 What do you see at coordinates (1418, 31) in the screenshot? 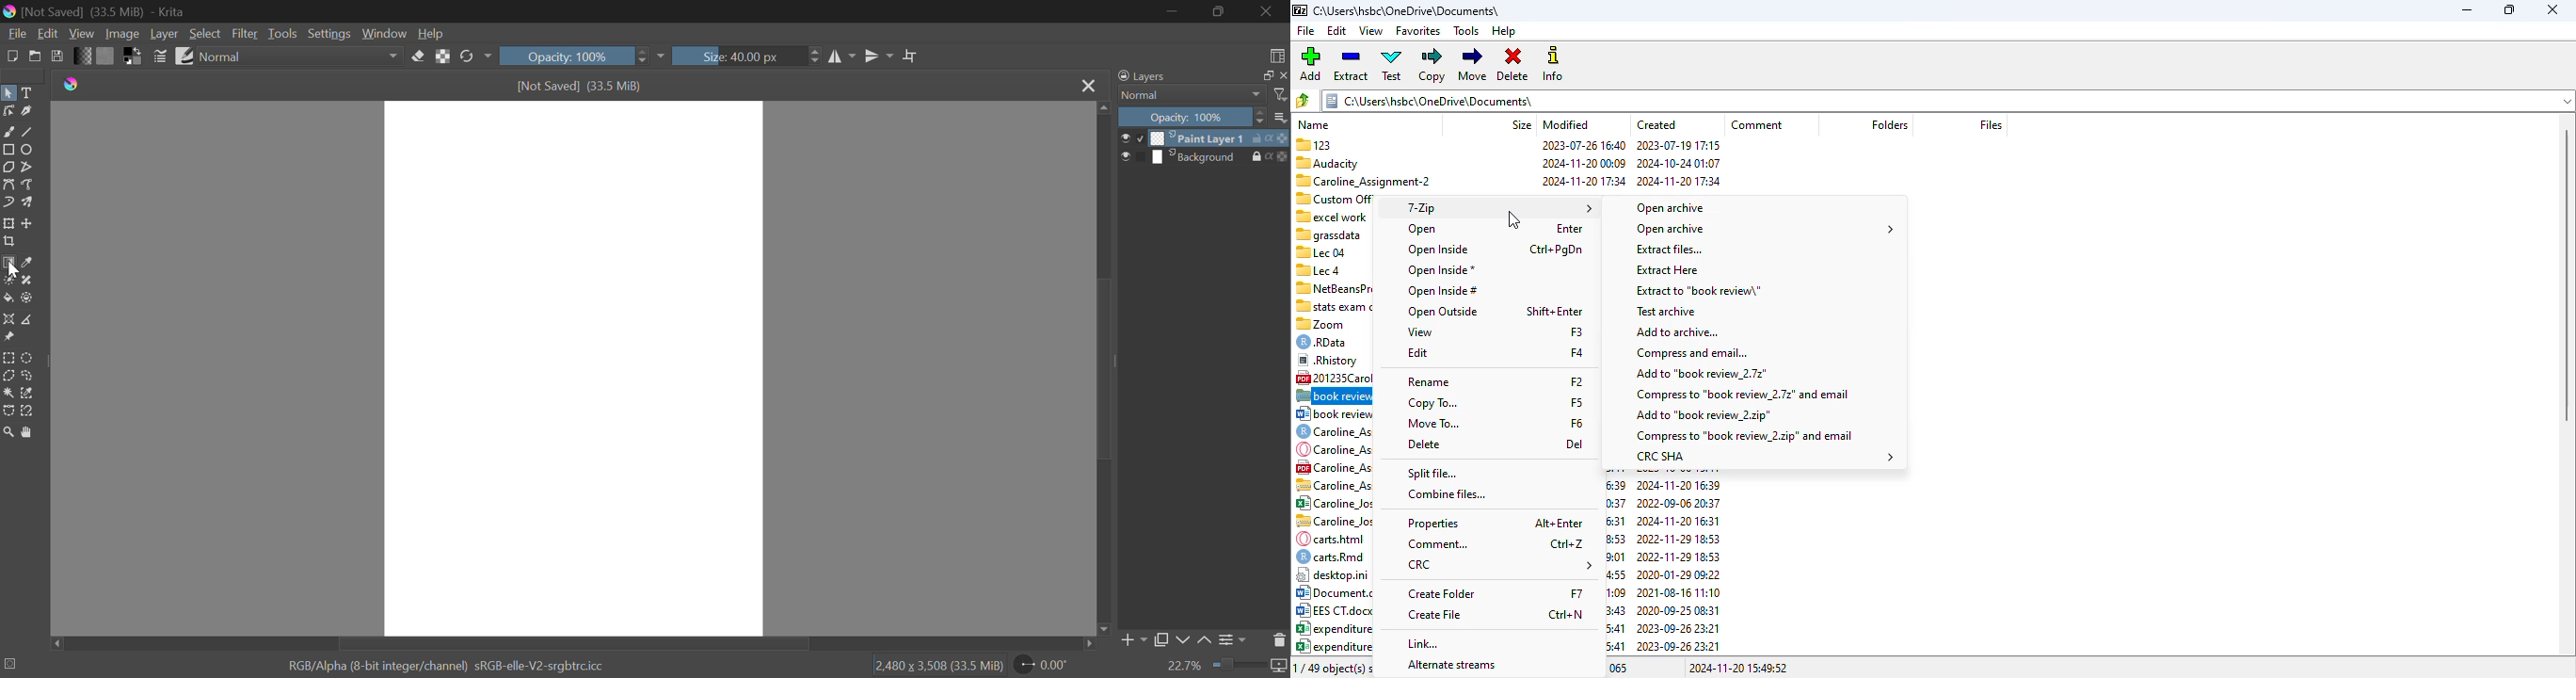
I see `favorites` at bounding box center [1418, 31].